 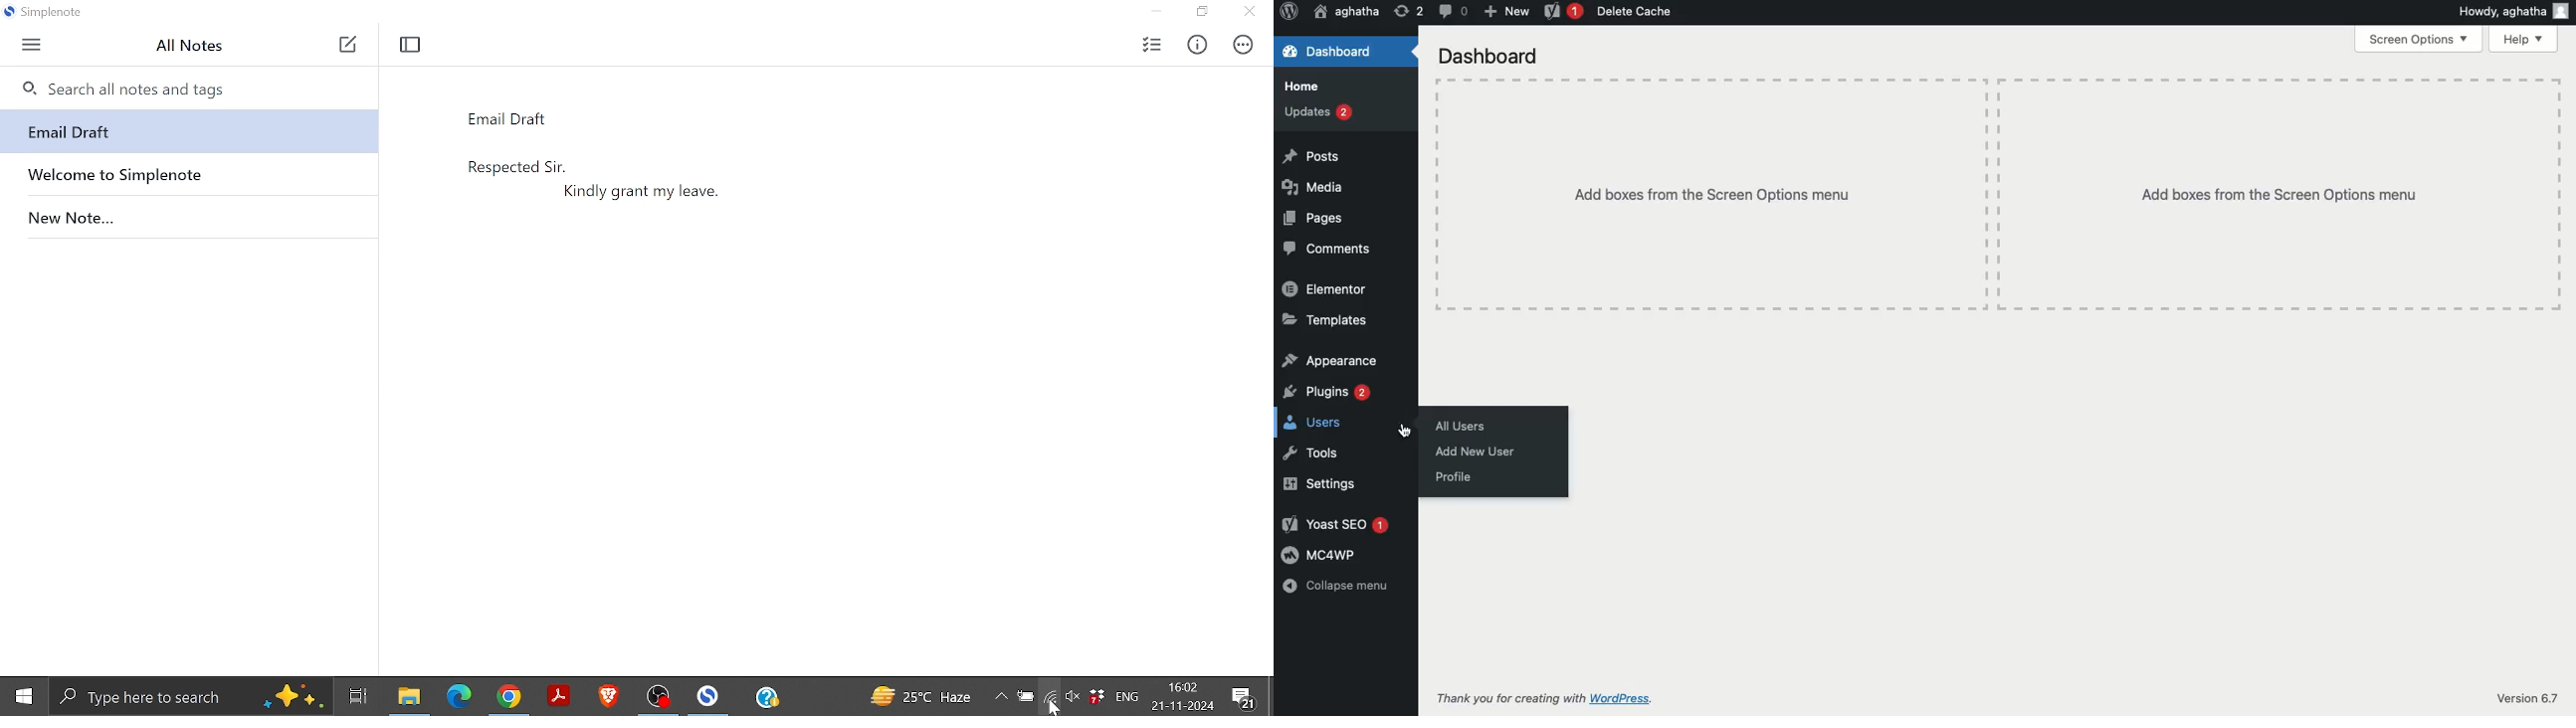 I want to click on Menu, so click(x=31, y=46).